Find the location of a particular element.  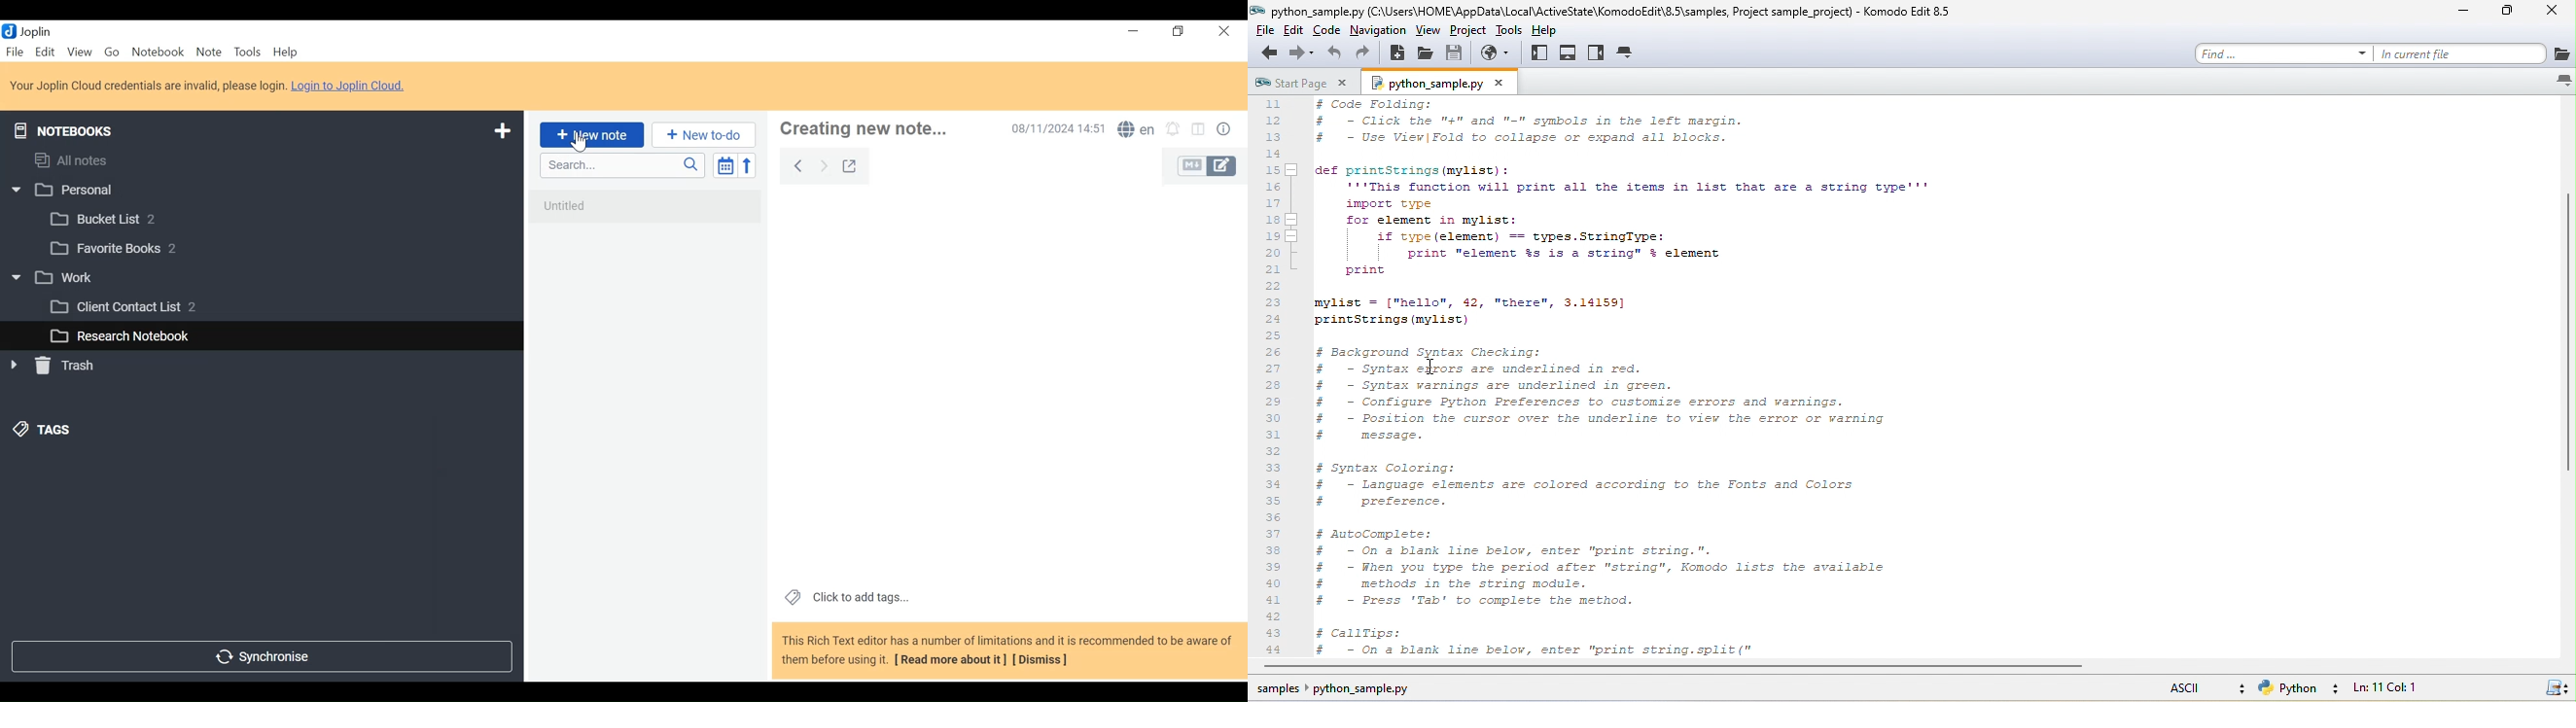

Toggle Editor layout is located at coordinates (1199, 131).